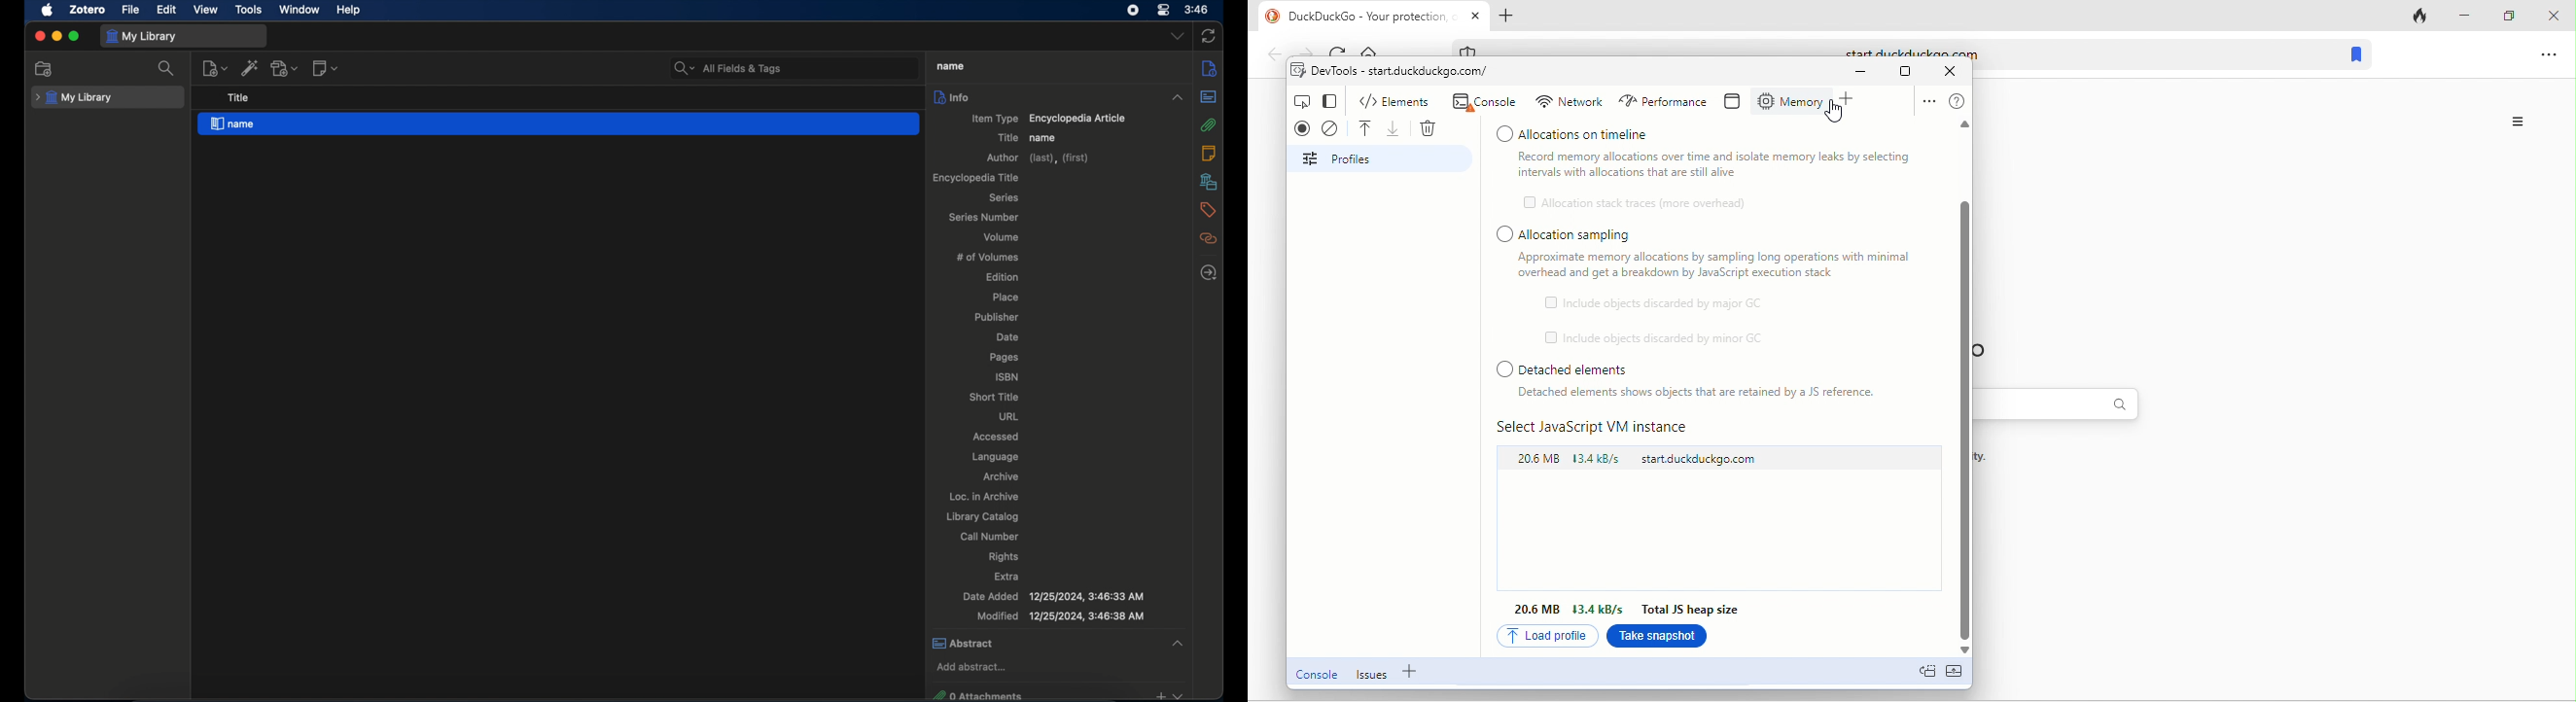  What do you see at coordinates (1134, 10) in the screenshot?
I see `screen recorder` at bounding box center [1134, 10].